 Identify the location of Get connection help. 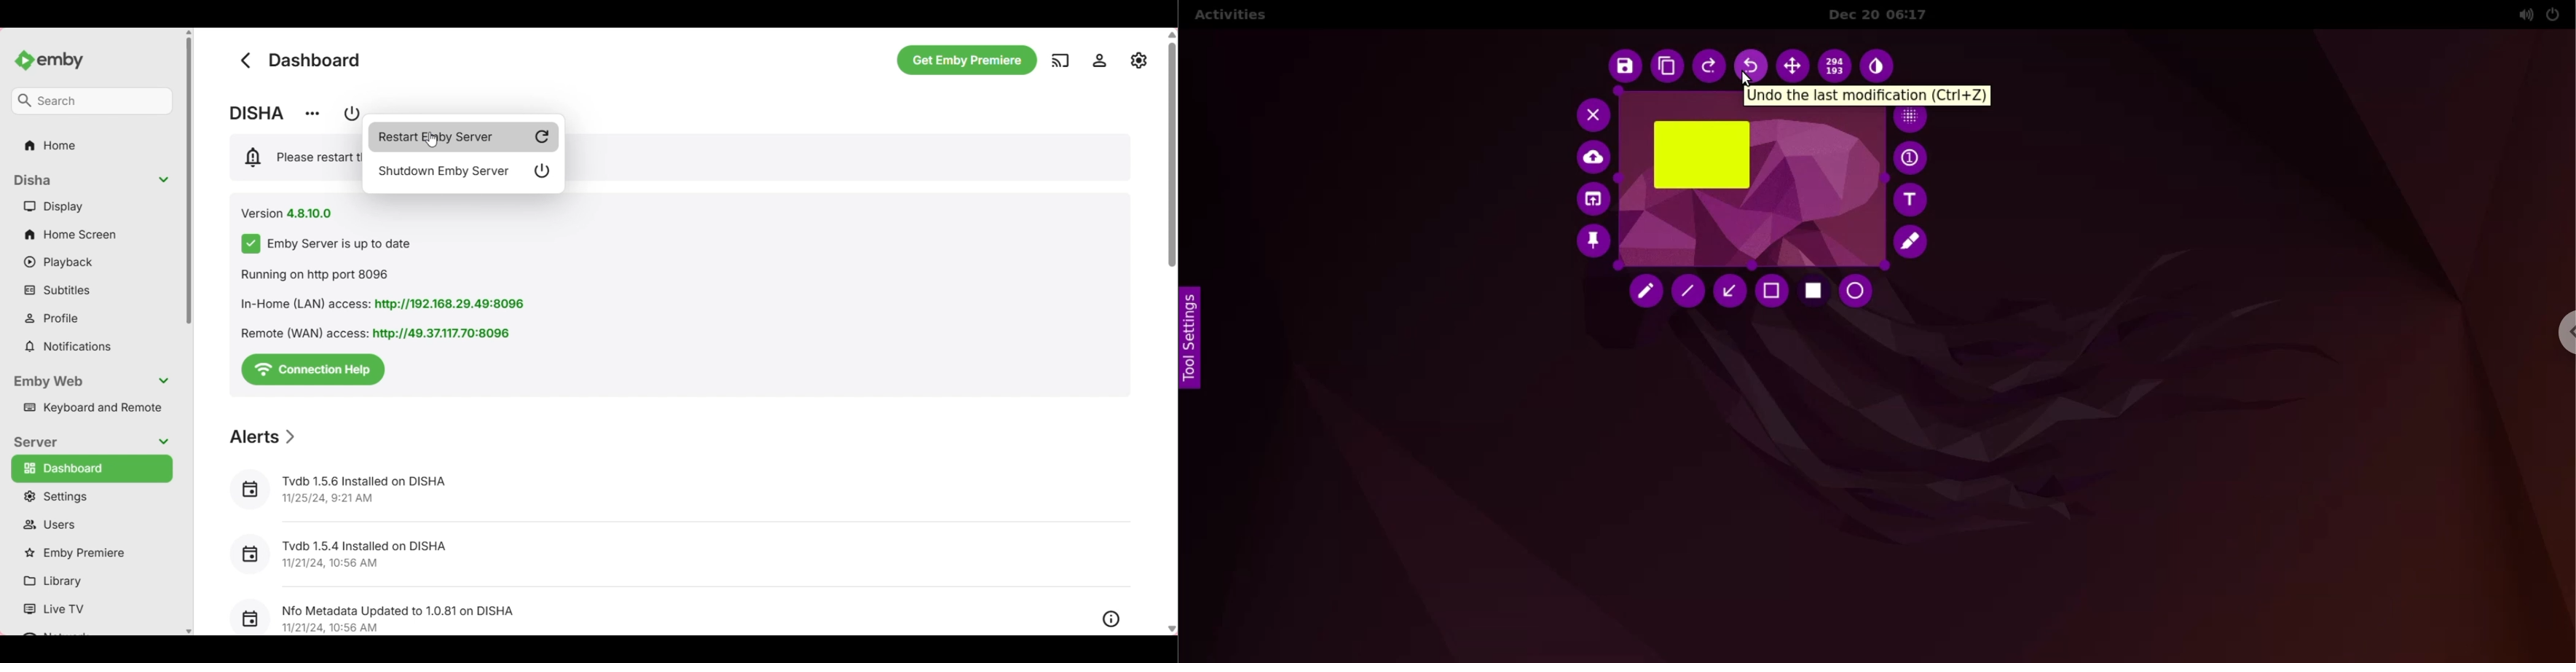
(313, 370).